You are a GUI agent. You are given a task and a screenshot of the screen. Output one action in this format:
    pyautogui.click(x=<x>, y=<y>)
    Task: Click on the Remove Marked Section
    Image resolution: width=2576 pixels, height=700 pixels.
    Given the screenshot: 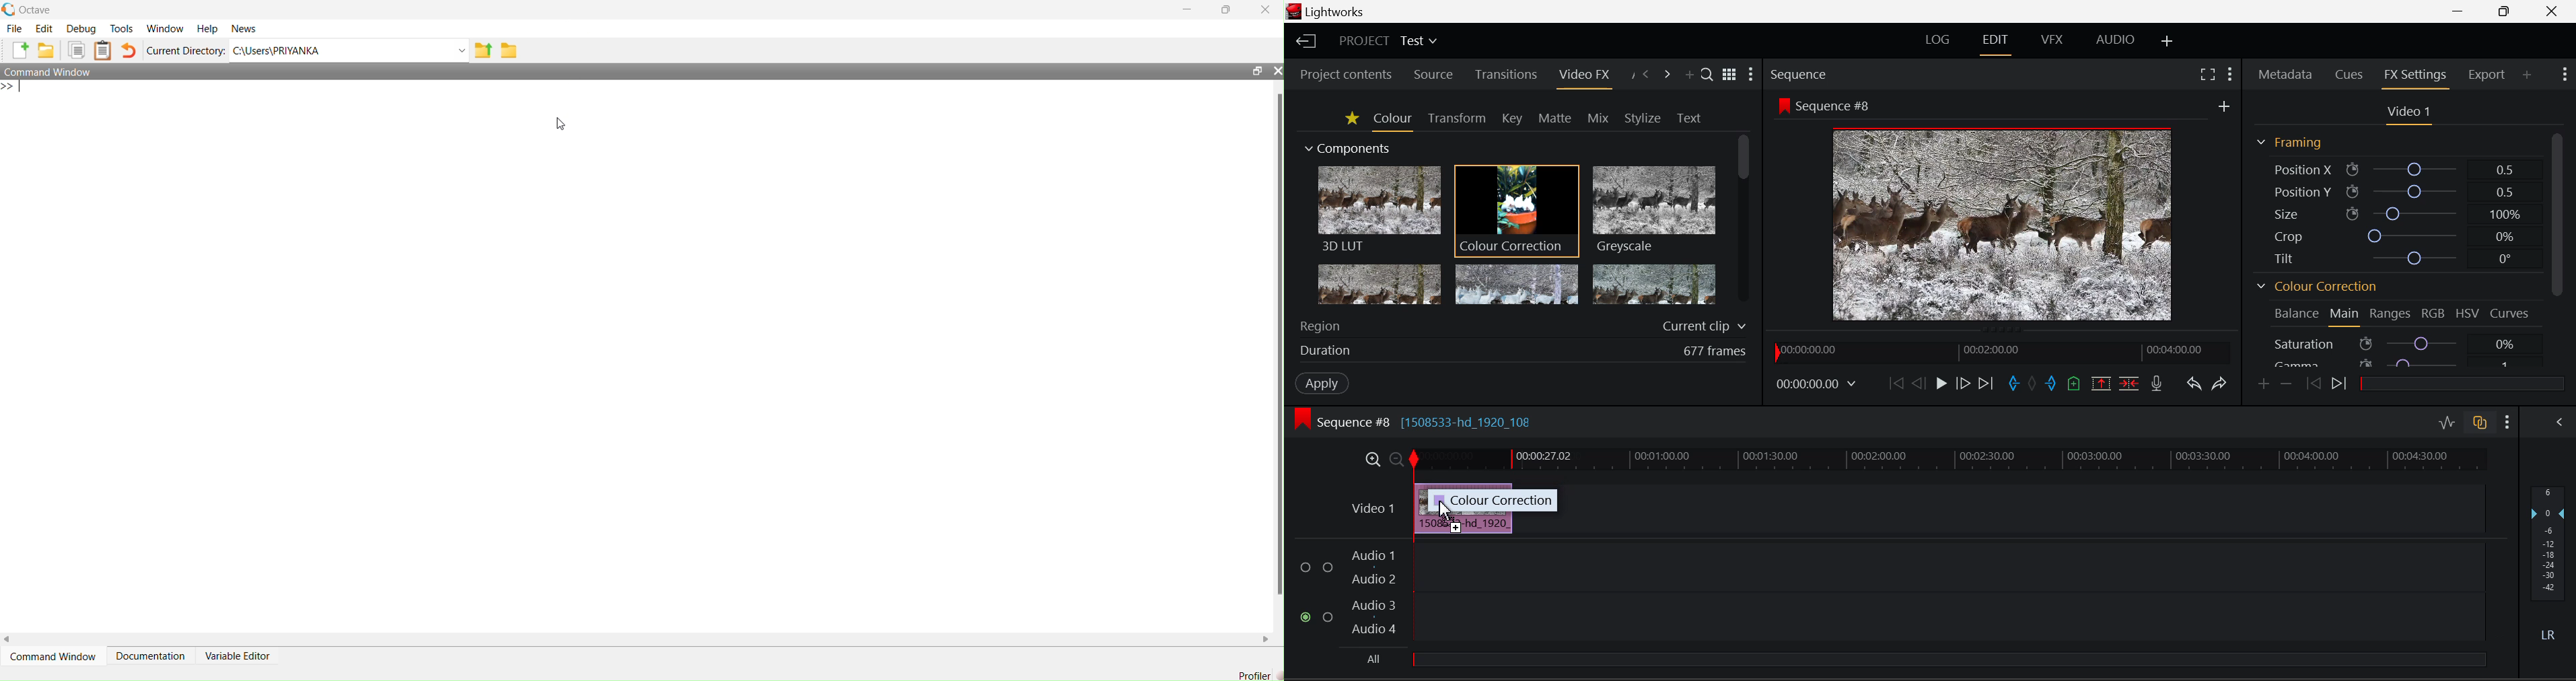 What is the action you would take?
    pyautogui.click(x=2100, y=384)
    